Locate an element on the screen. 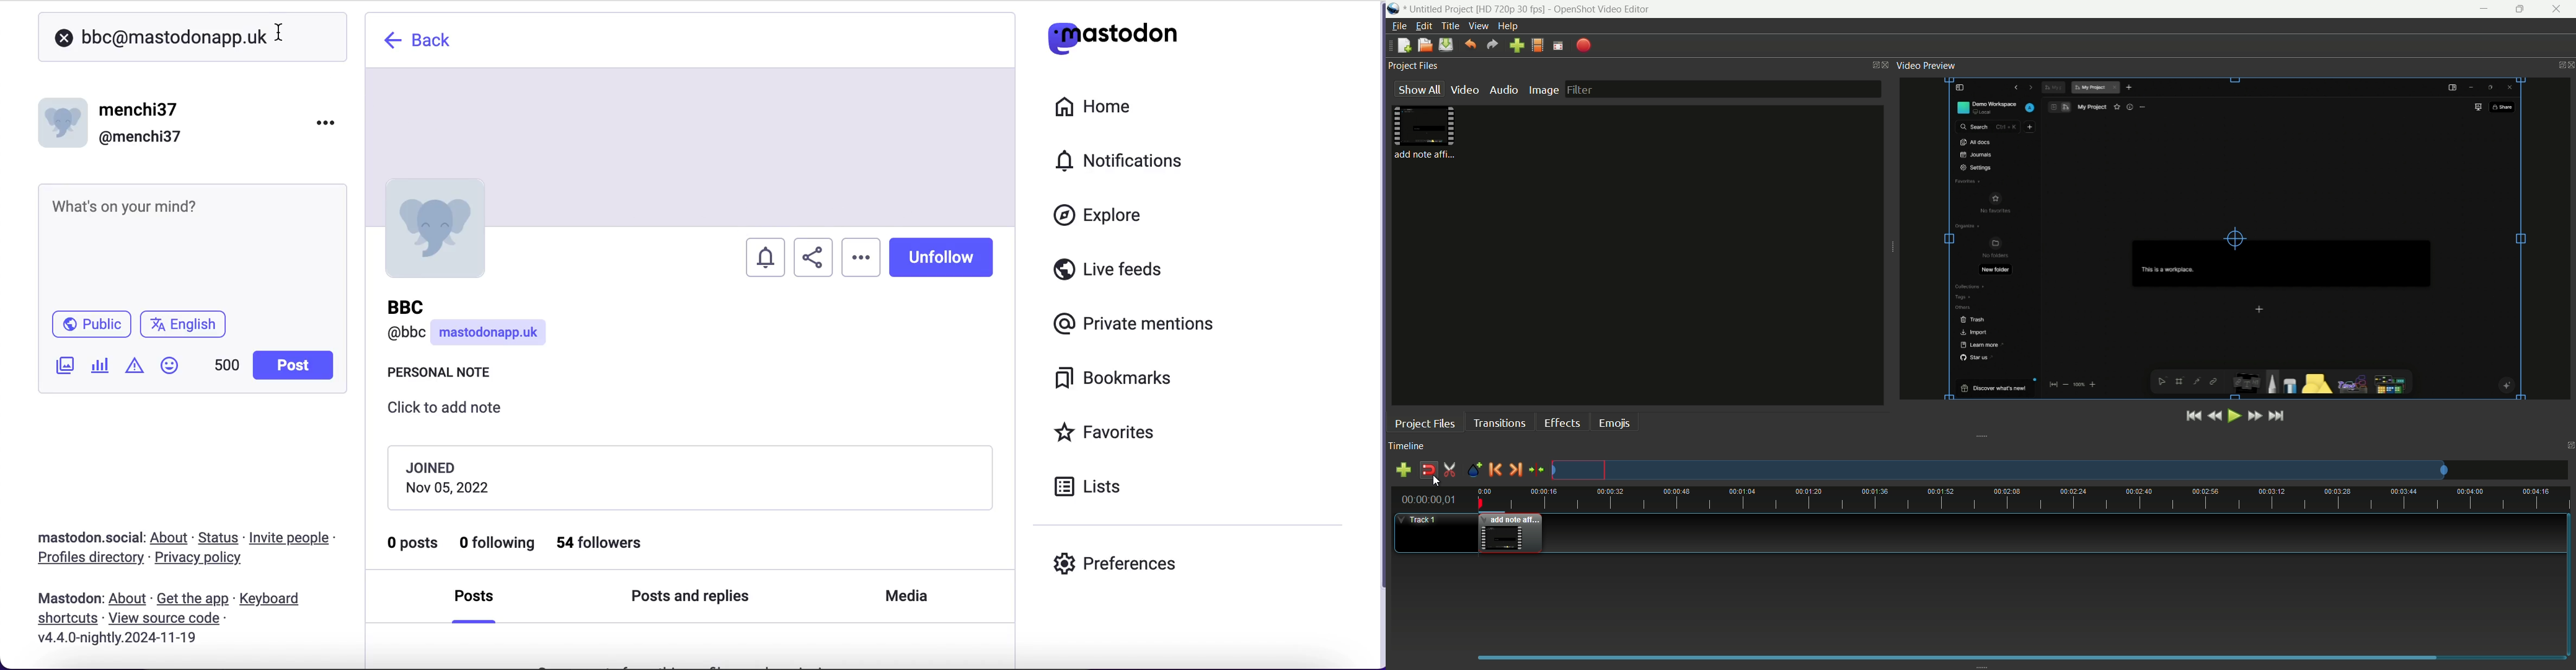  post what's n your mind is located at coordinates (193, 244).